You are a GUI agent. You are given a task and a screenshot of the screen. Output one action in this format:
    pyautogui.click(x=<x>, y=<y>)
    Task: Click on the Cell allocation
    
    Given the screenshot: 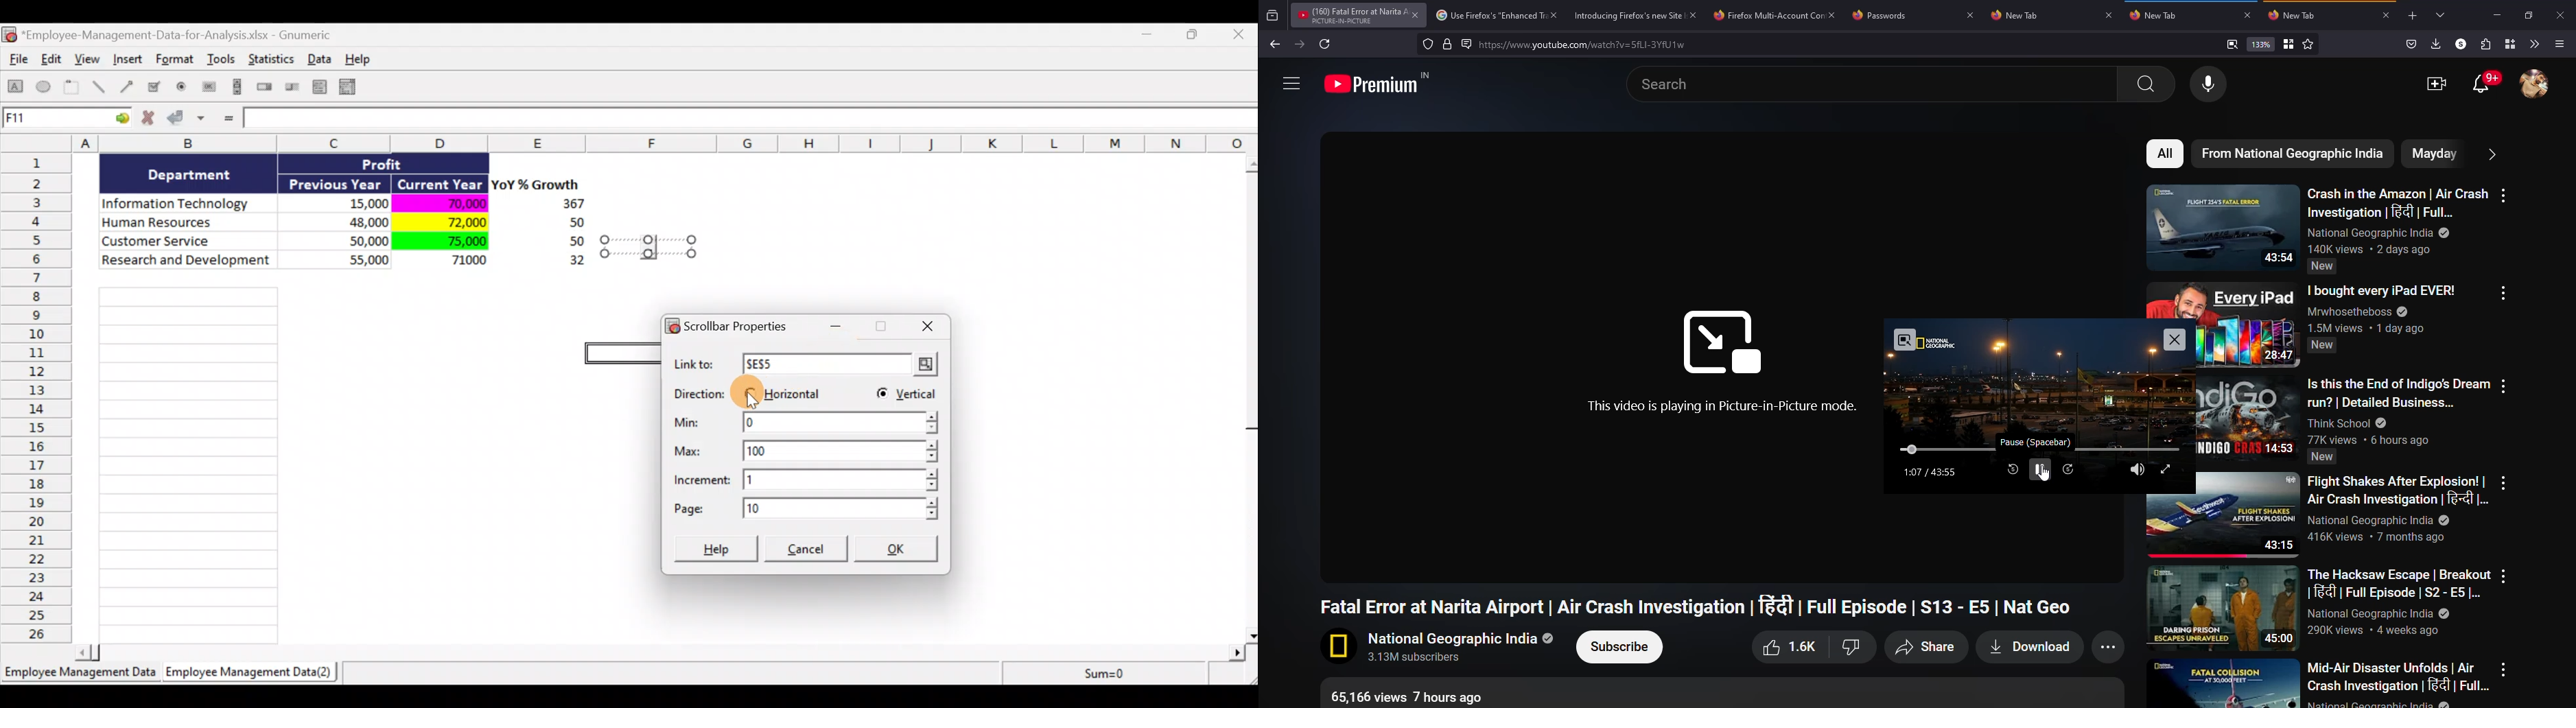 What is the action you would take?
    pyautogui.click(x=66, y=120)
    